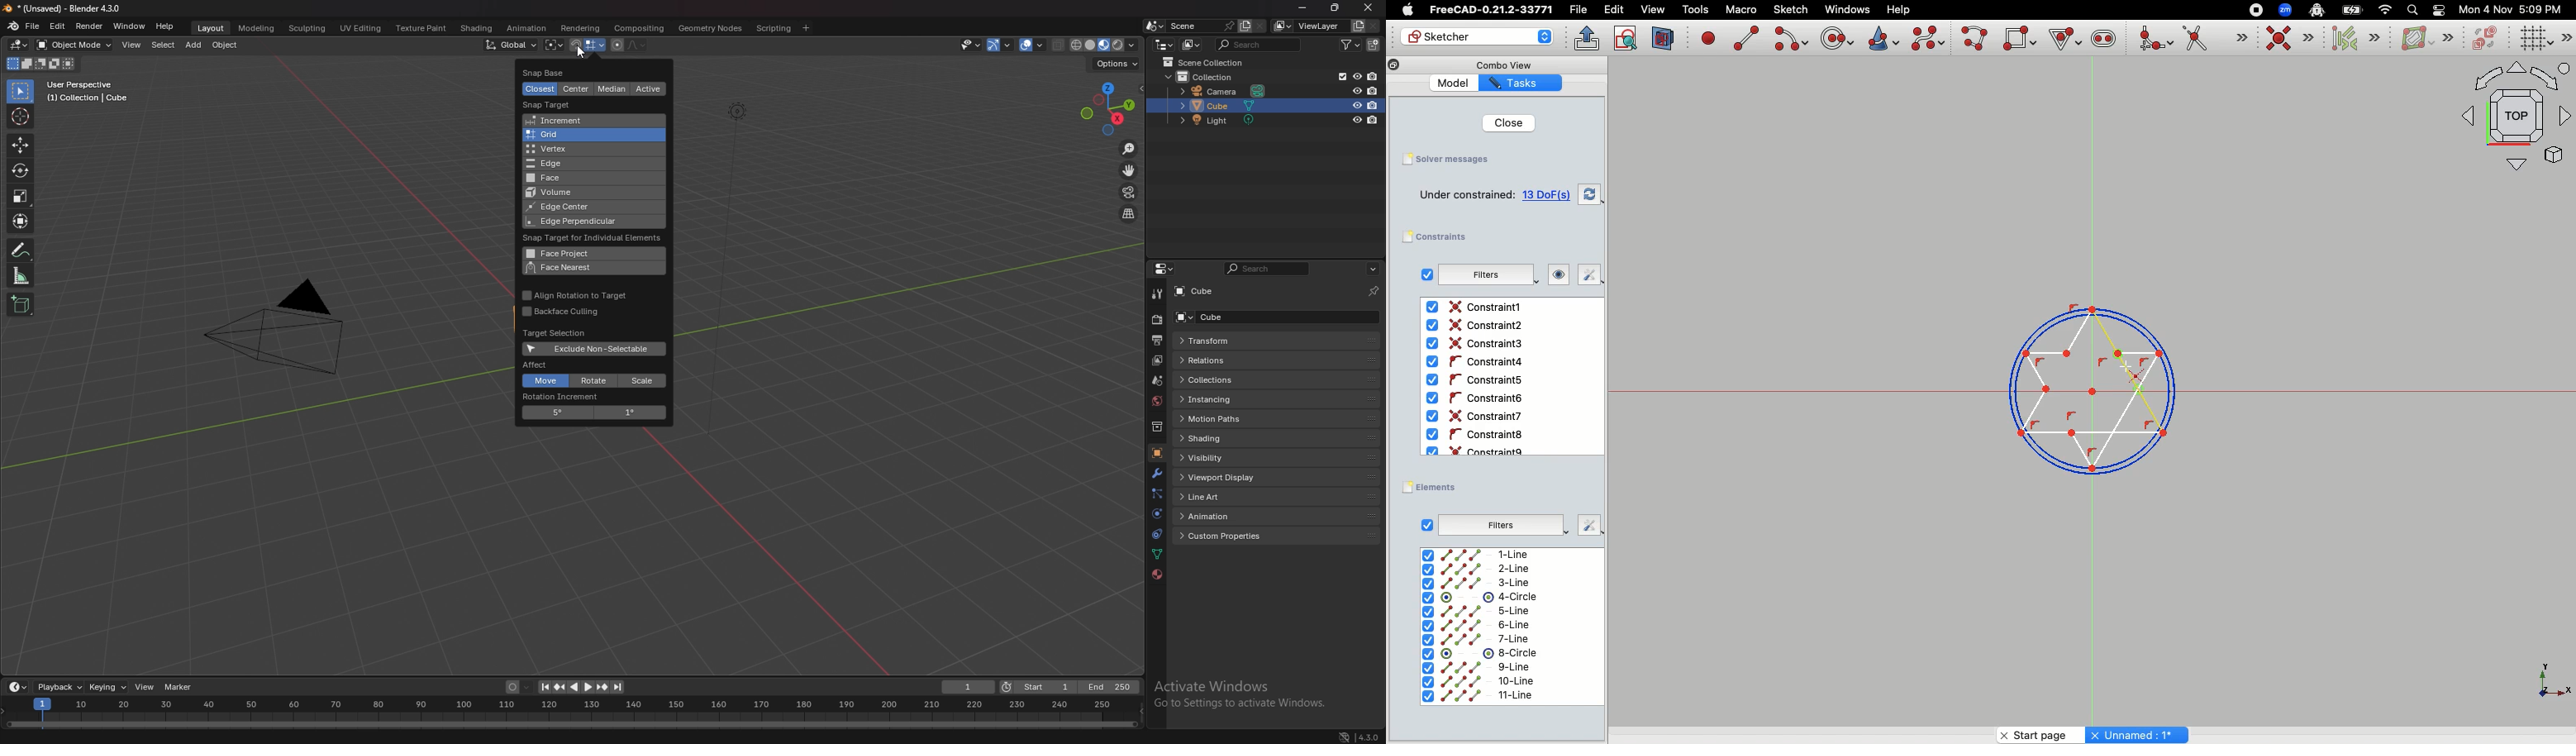 The width and height of the screenshot is (2576, 756). What do you see at coordinates (1695, 11) in the screenshot?
I see `Tools` at bounding box center [1695, 11].